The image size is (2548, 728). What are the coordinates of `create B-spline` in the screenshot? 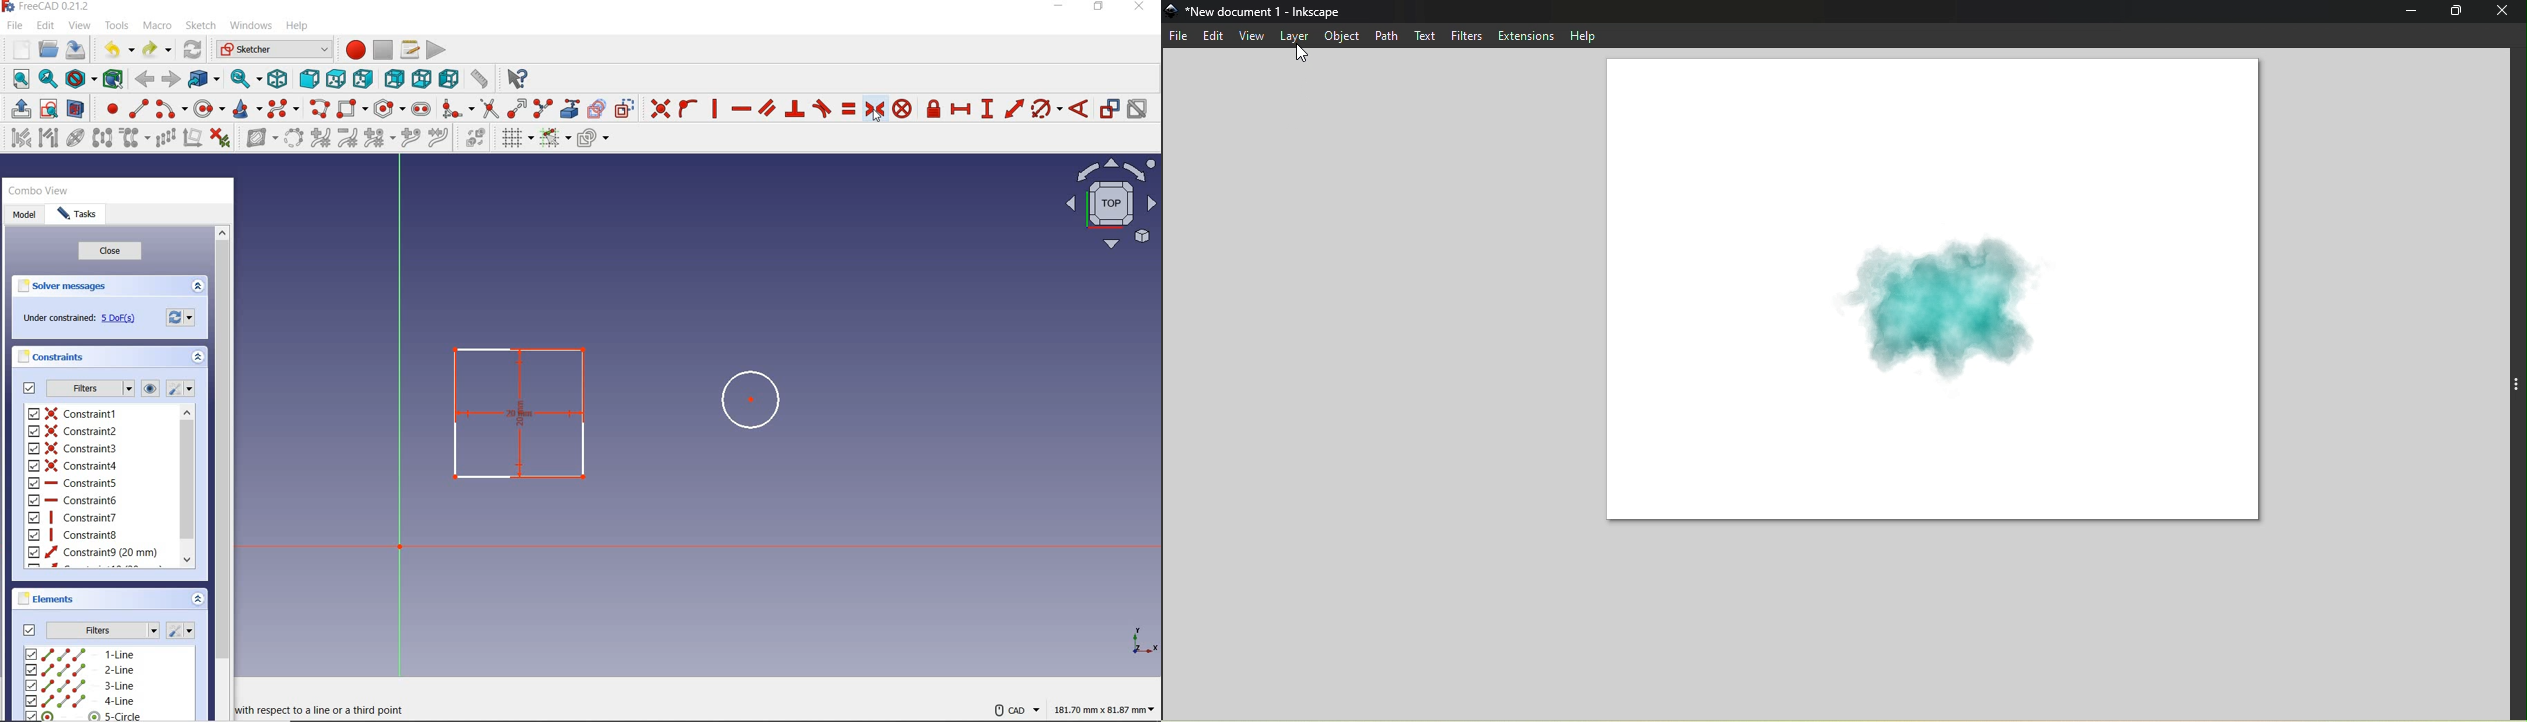 It's located at (285, 108).